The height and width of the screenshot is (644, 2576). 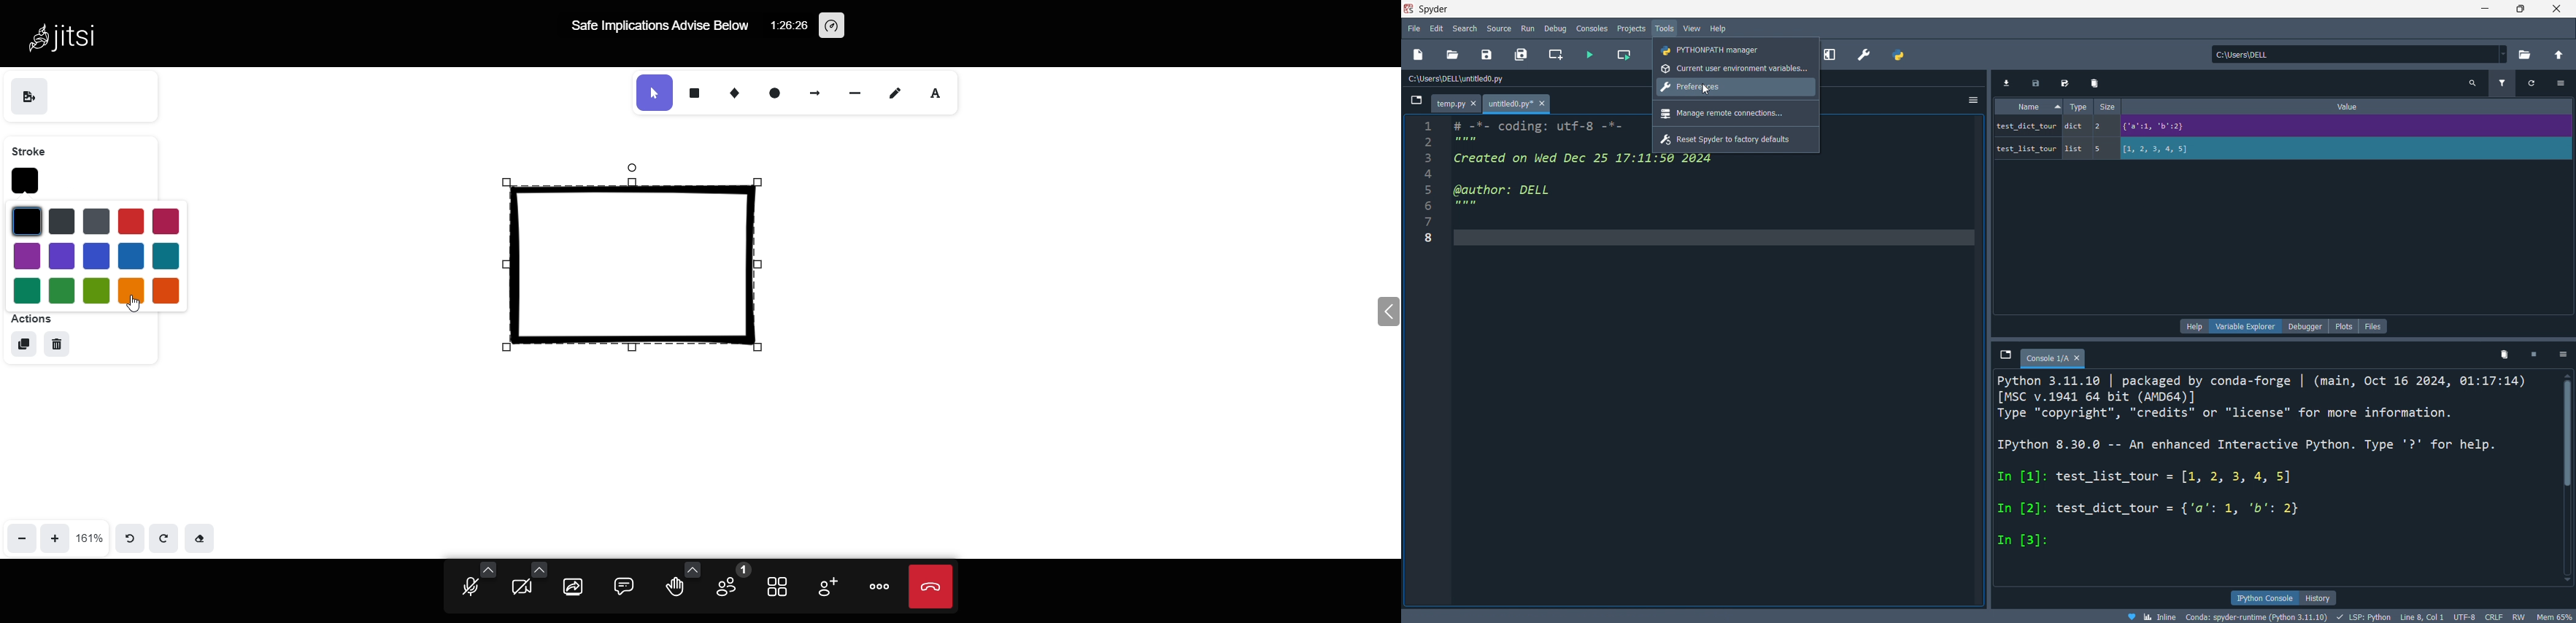 I want to click on test list tour list 5 [1, 2, 3, 4, 5], so click(x=2123, y=148).